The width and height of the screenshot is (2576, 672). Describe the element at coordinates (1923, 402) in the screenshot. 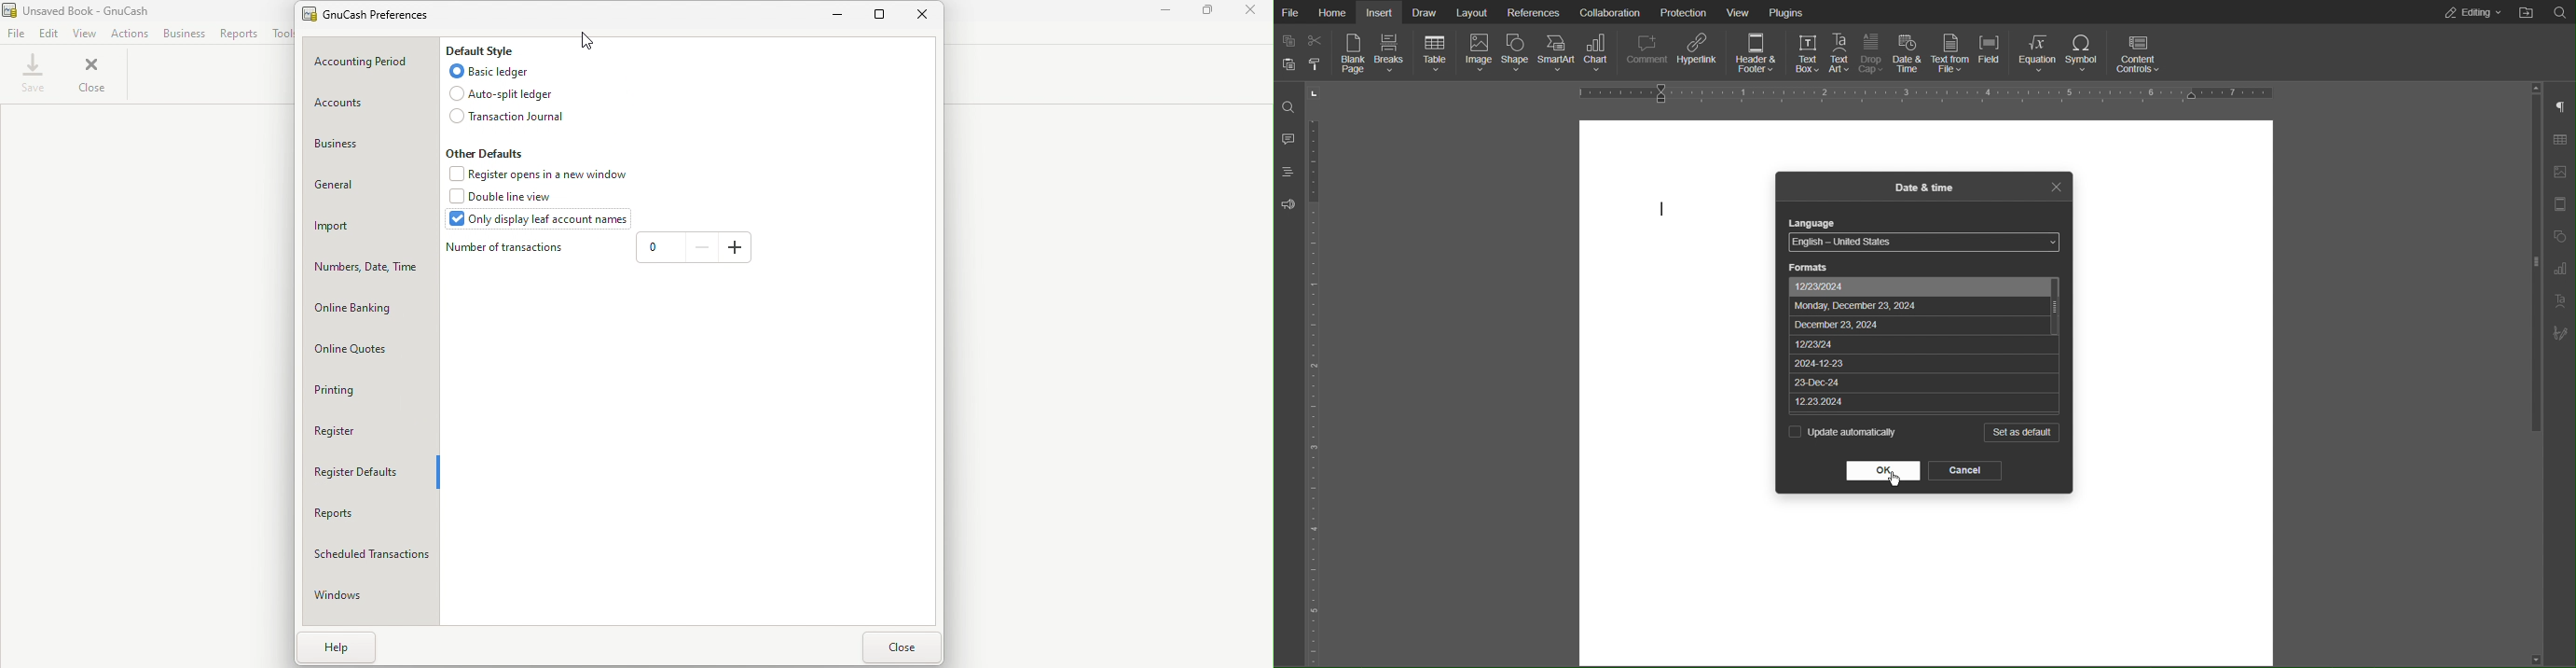

I see `12.23.2024` at that location.